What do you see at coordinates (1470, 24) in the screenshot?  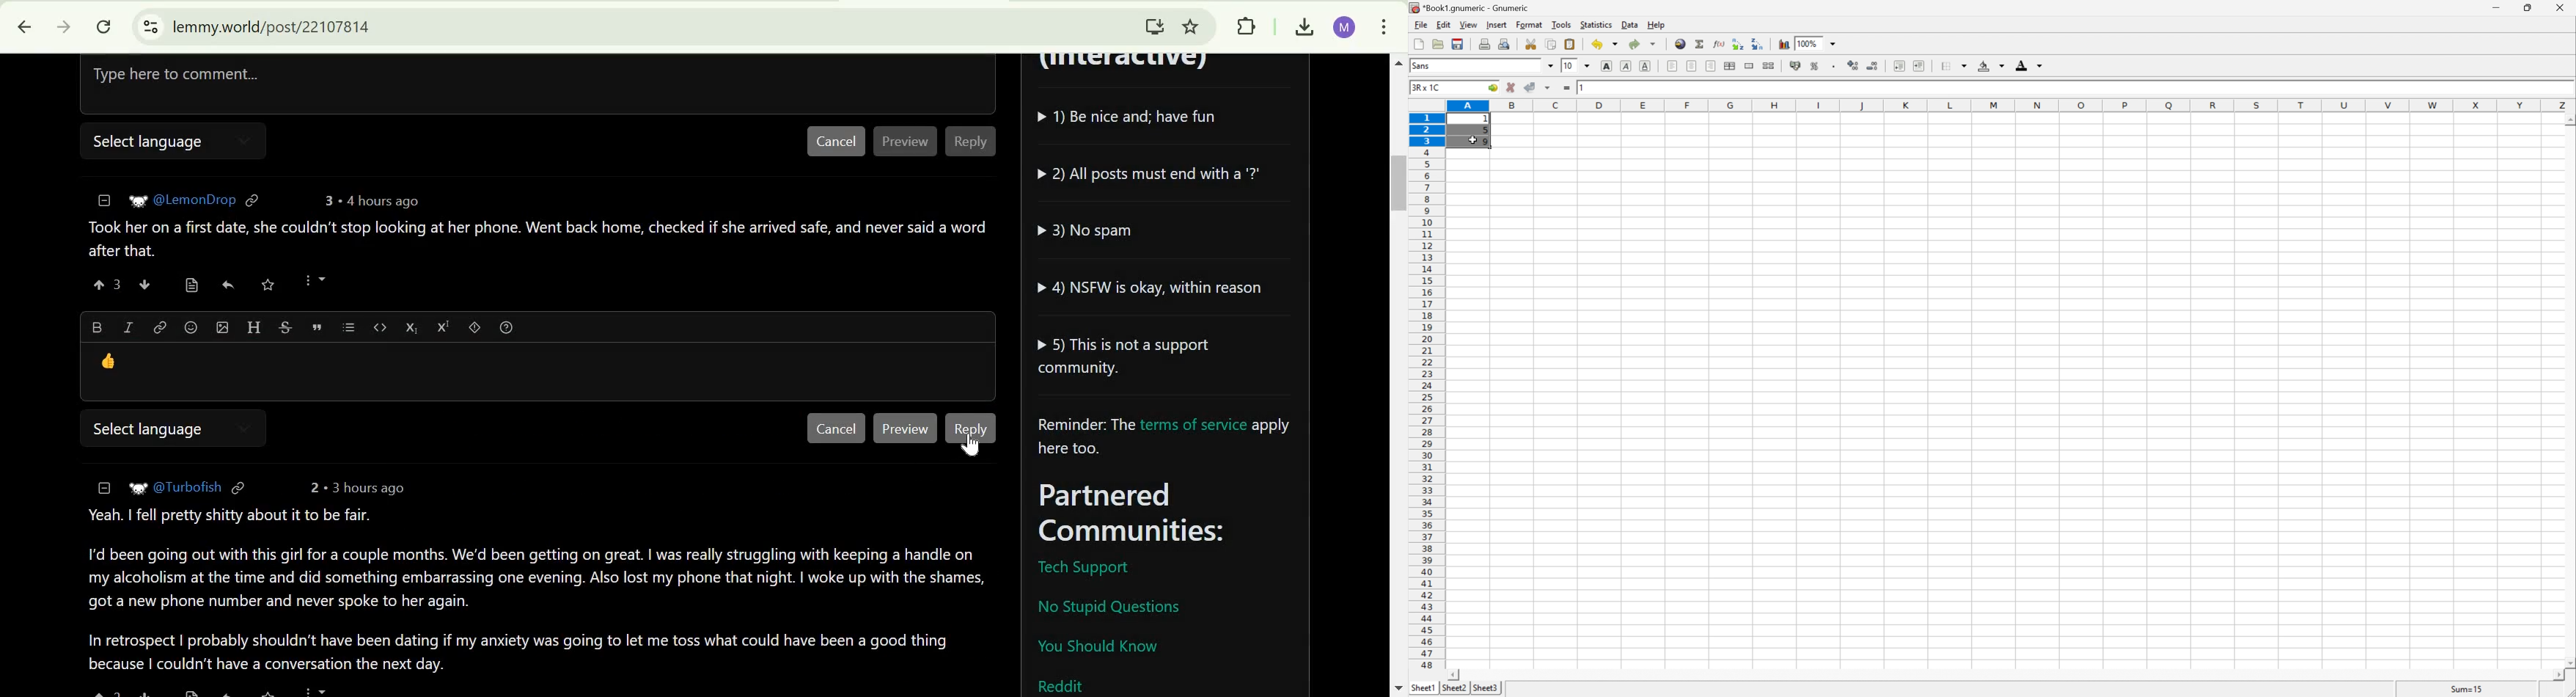 I see `view` at bounding box center [1470, 24].